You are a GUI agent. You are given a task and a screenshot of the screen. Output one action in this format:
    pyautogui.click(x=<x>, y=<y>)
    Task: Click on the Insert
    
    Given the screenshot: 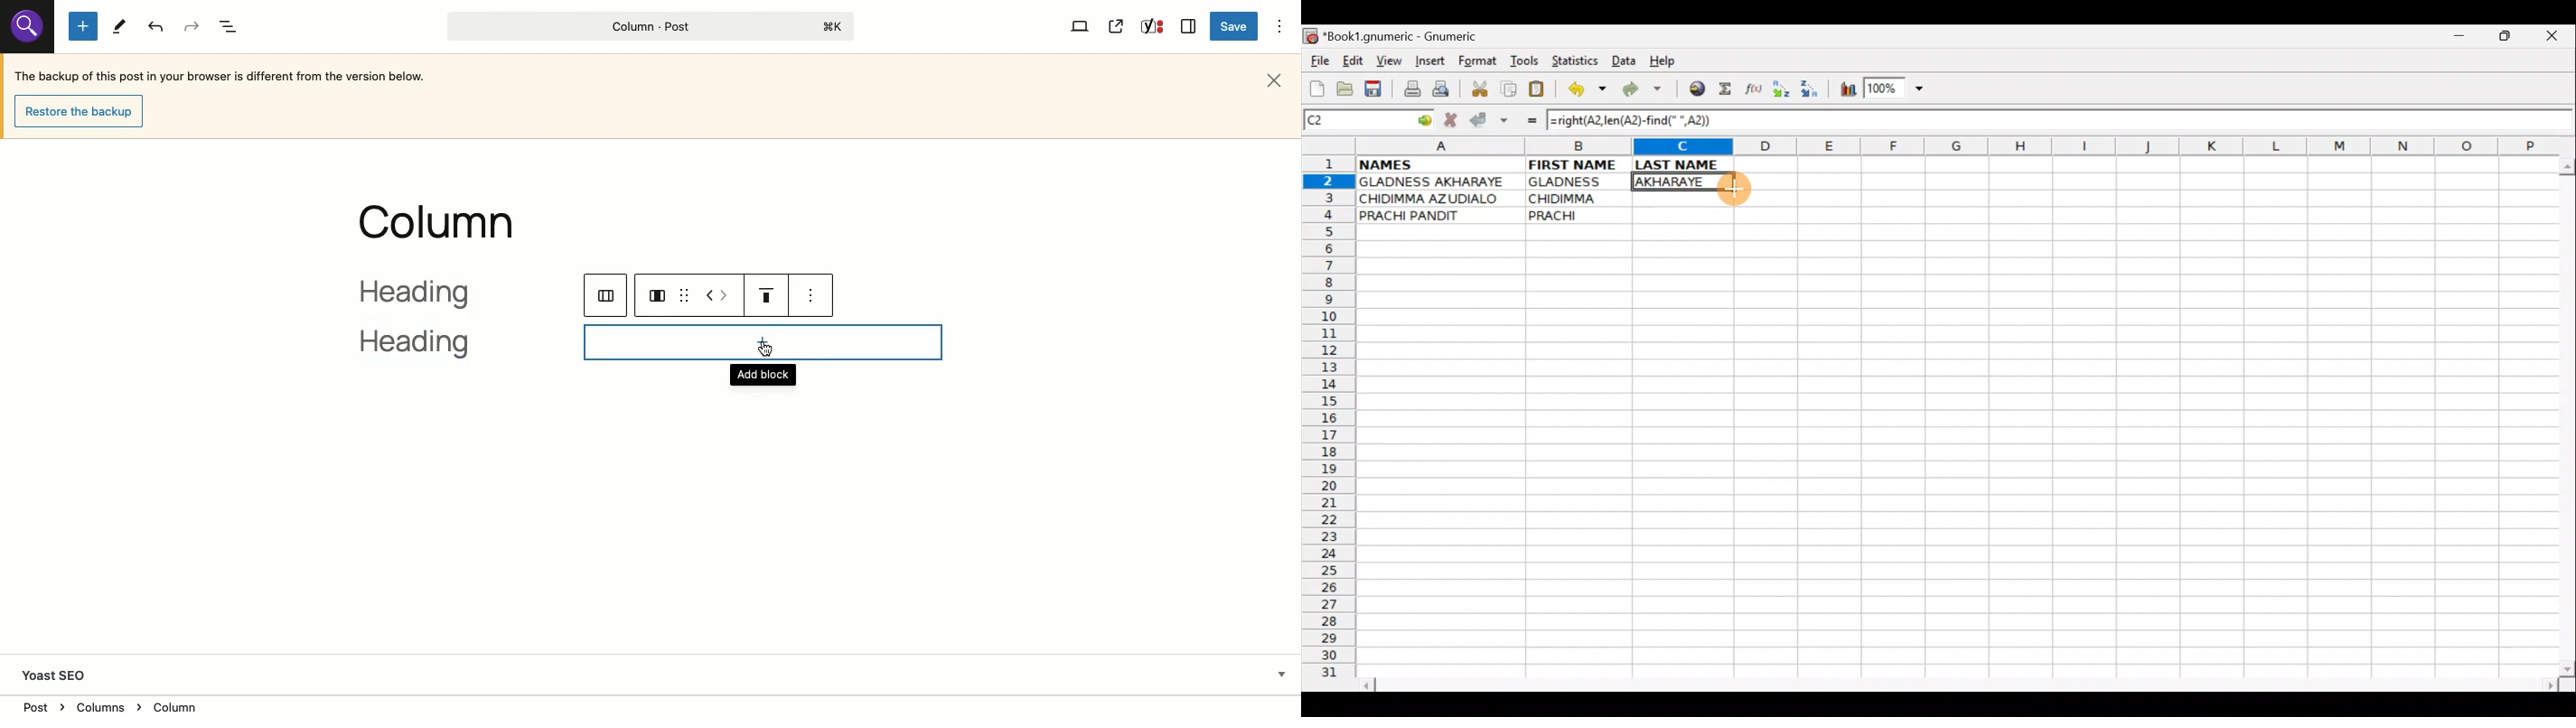 What is the action you would take?
    pyautogui.click(x=1429, y=61)
    